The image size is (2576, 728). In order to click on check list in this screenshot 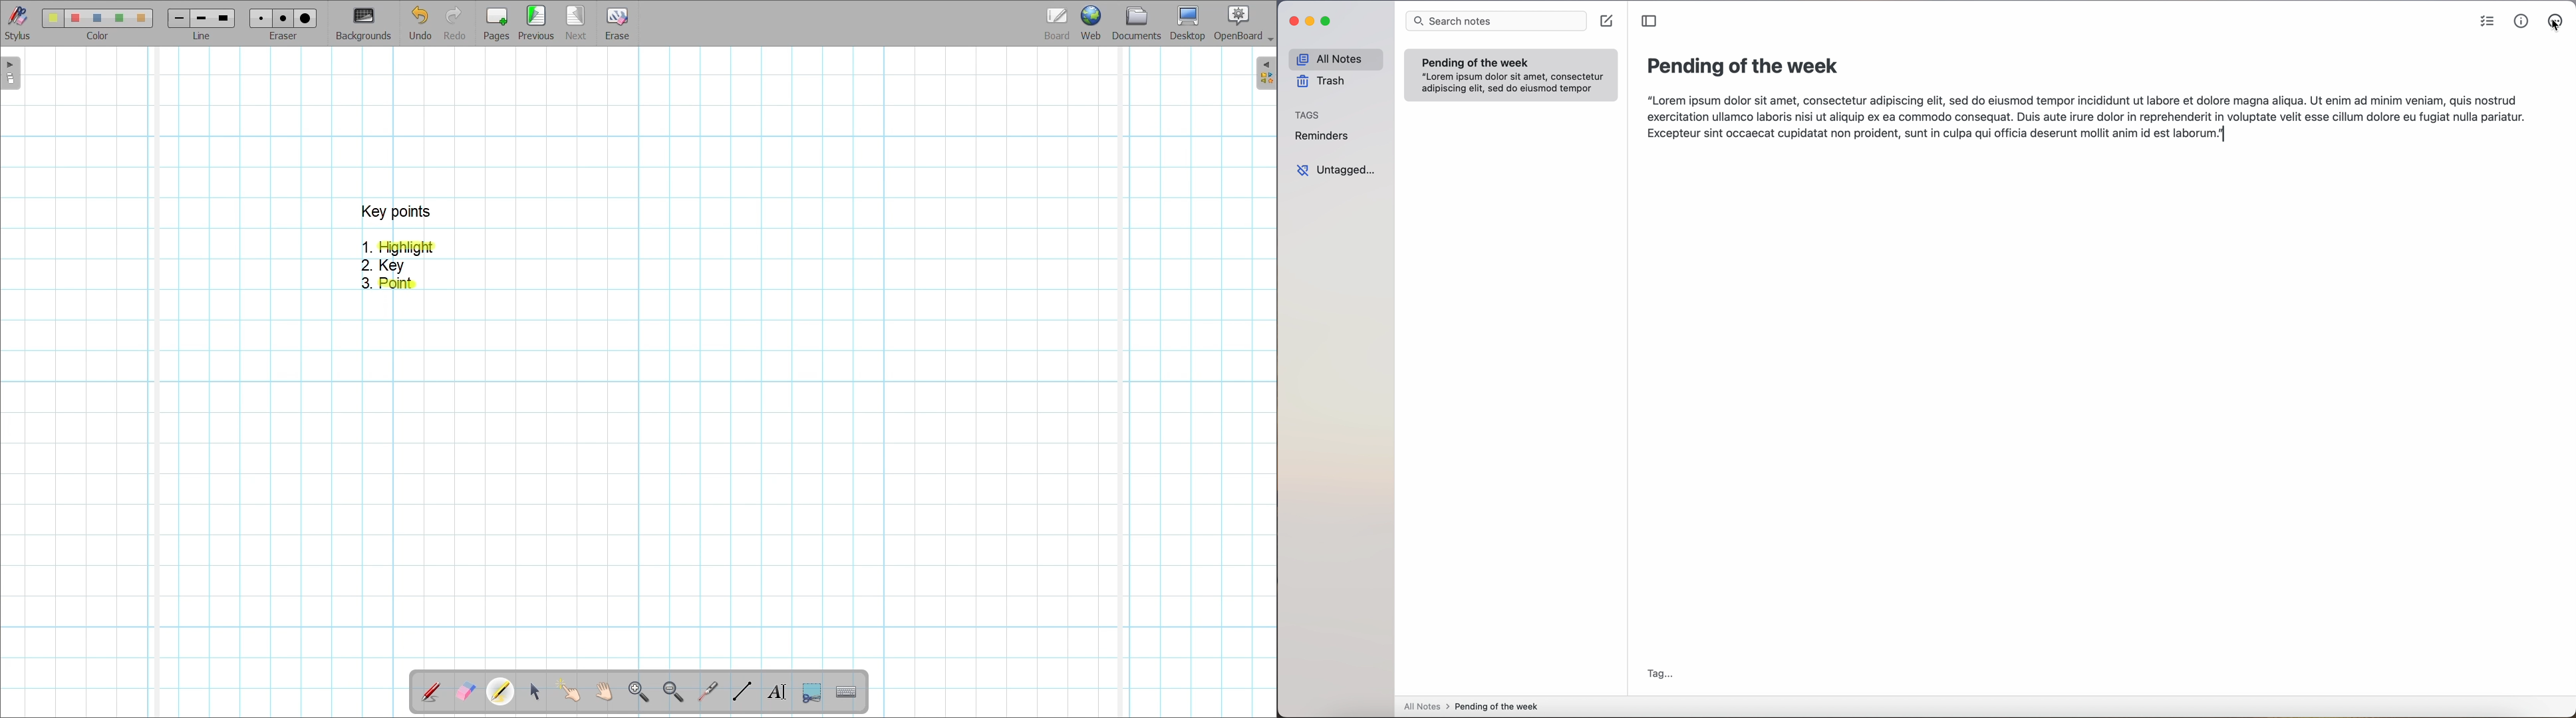, I will do `click(2485, 22)`.